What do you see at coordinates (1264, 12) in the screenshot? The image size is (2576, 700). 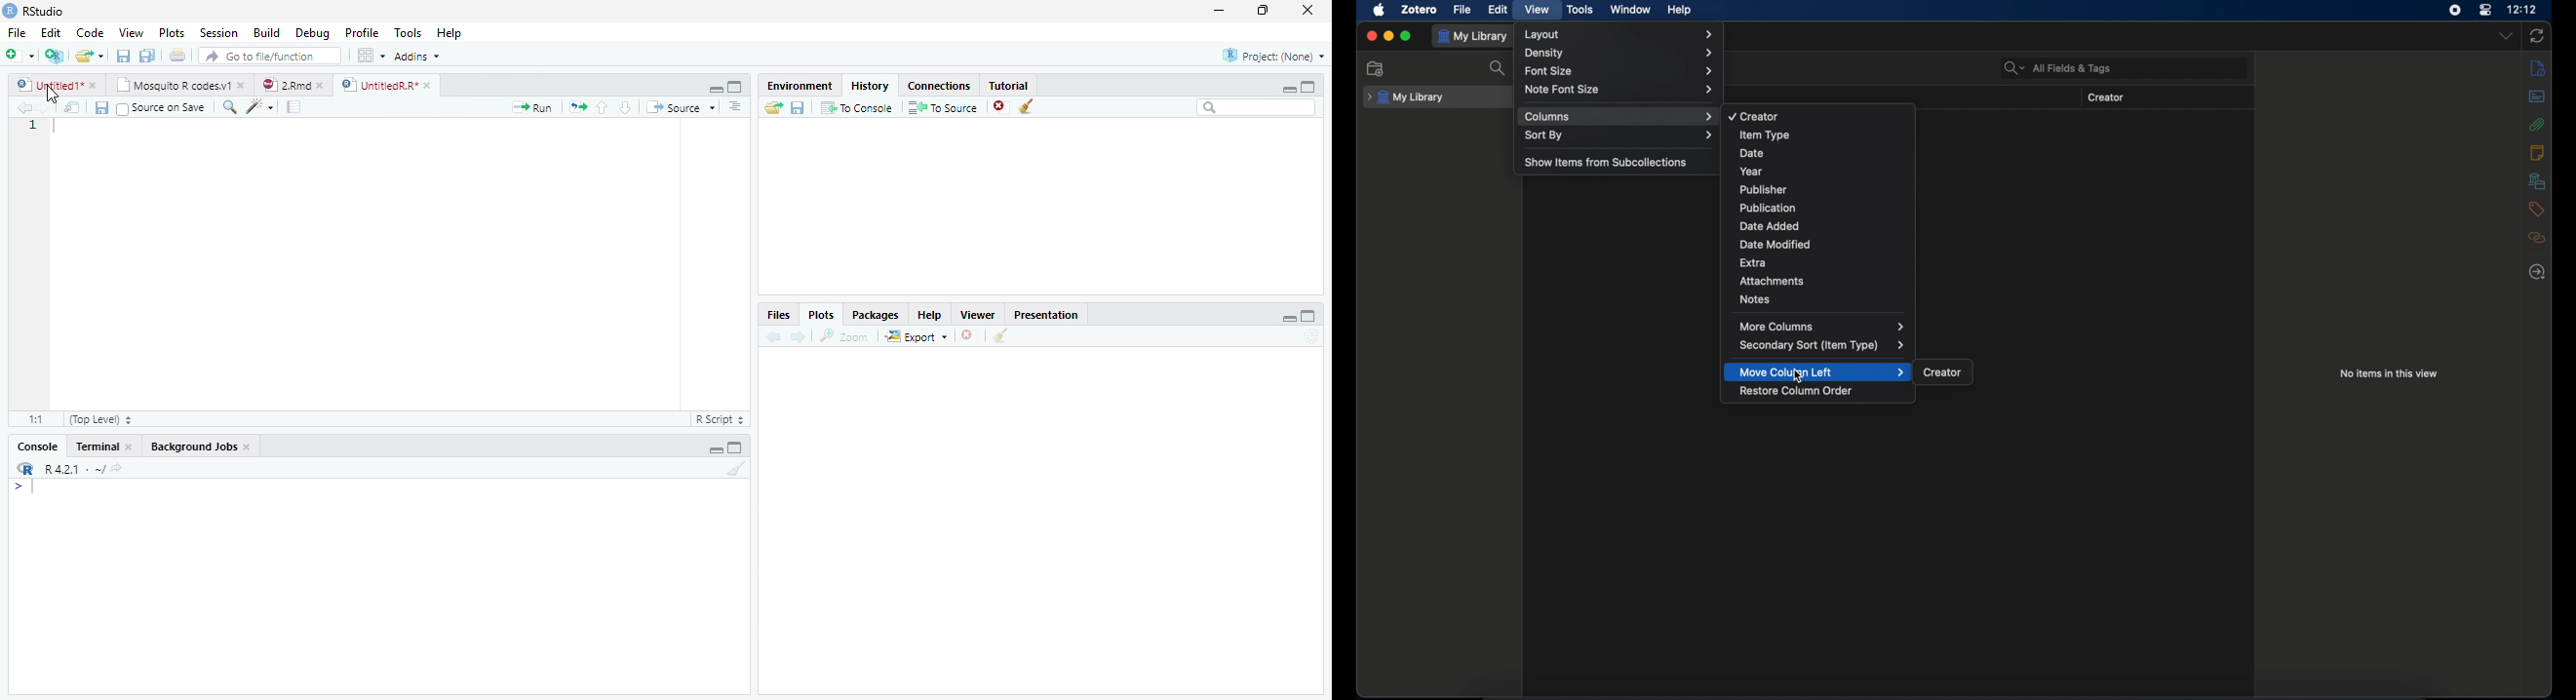 I see `Restore Down` at bounding box center [1264, 12].